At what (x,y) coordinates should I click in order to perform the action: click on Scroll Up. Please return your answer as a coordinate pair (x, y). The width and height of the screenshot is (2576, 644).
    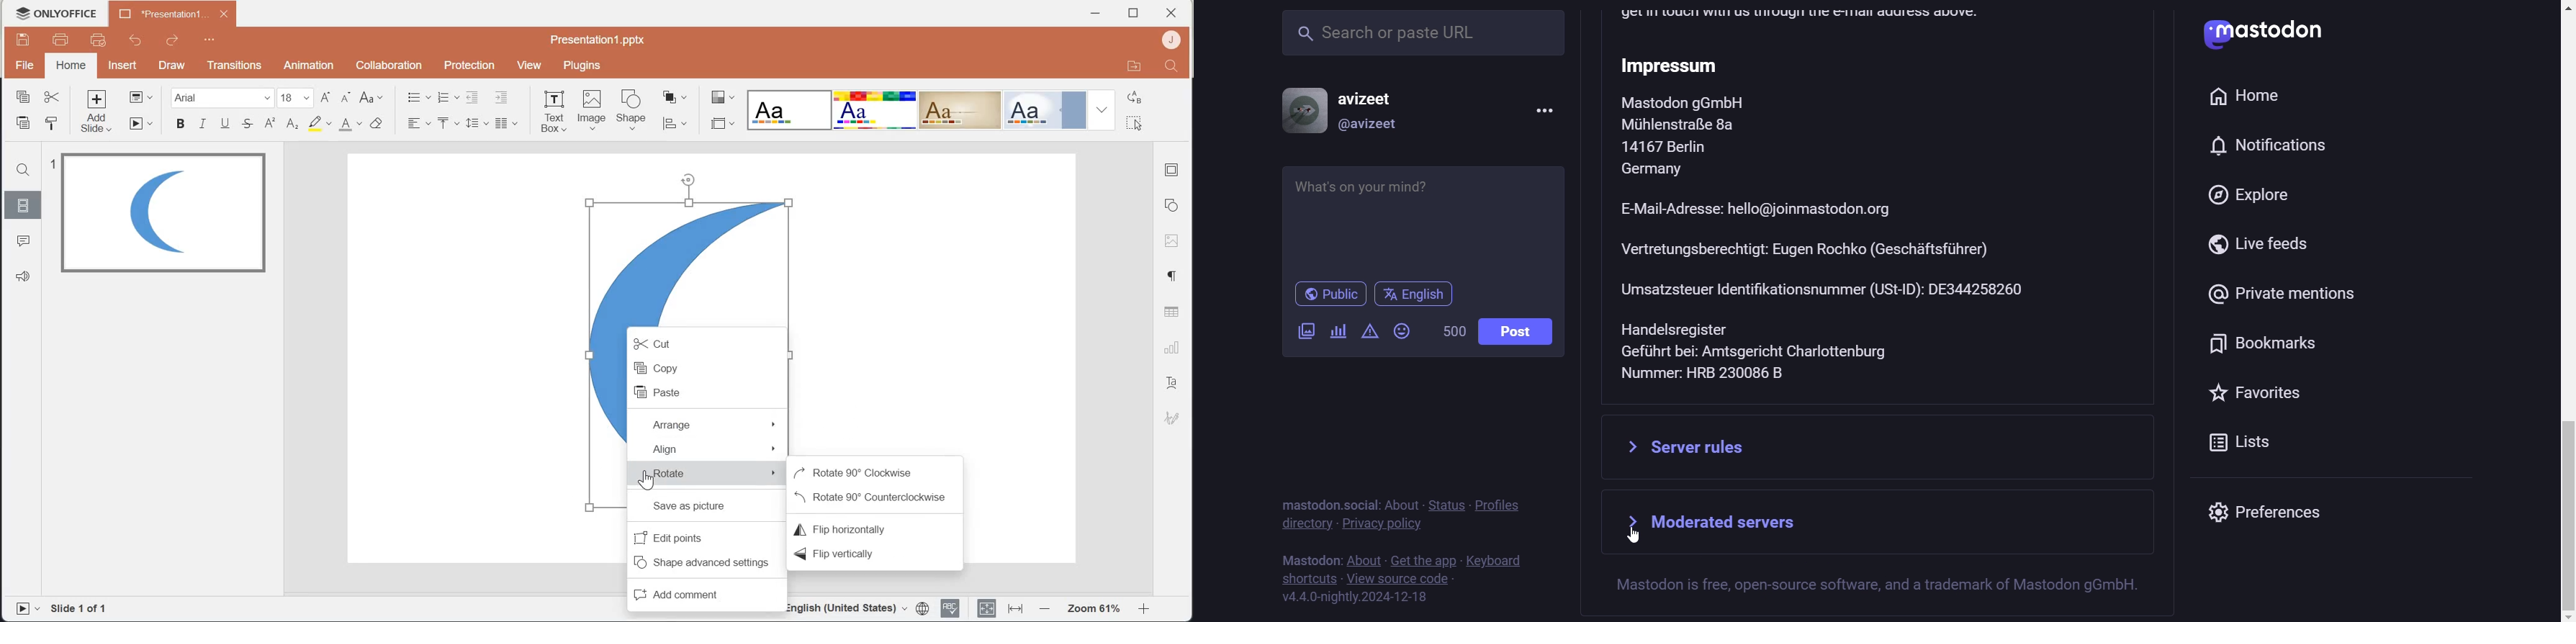
    Looking at the image, I should click on (2559, 9).